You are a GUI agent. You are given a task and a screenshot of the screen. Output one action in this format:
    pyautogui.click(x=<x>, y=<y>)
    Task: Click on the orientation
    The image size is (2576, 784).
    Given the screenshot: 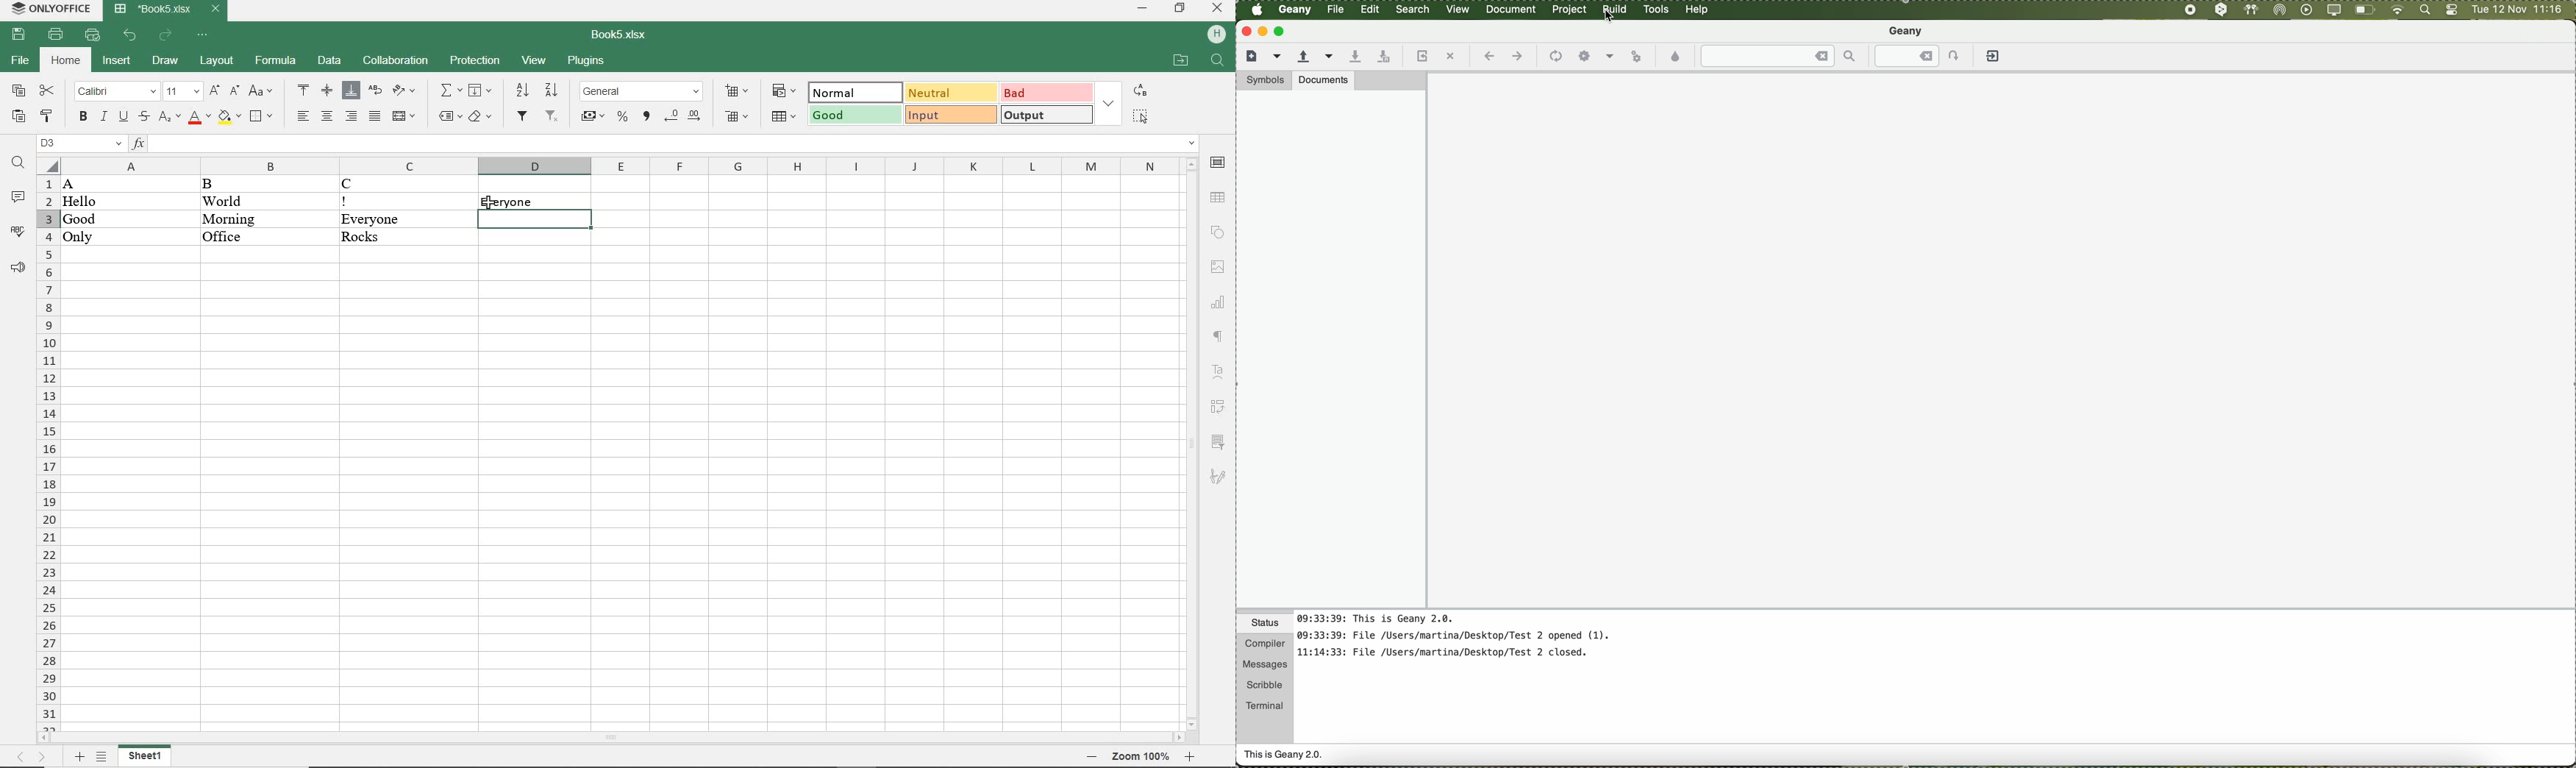 What is the action you would take?
    pyautogui.click(x=404, y=92)
    